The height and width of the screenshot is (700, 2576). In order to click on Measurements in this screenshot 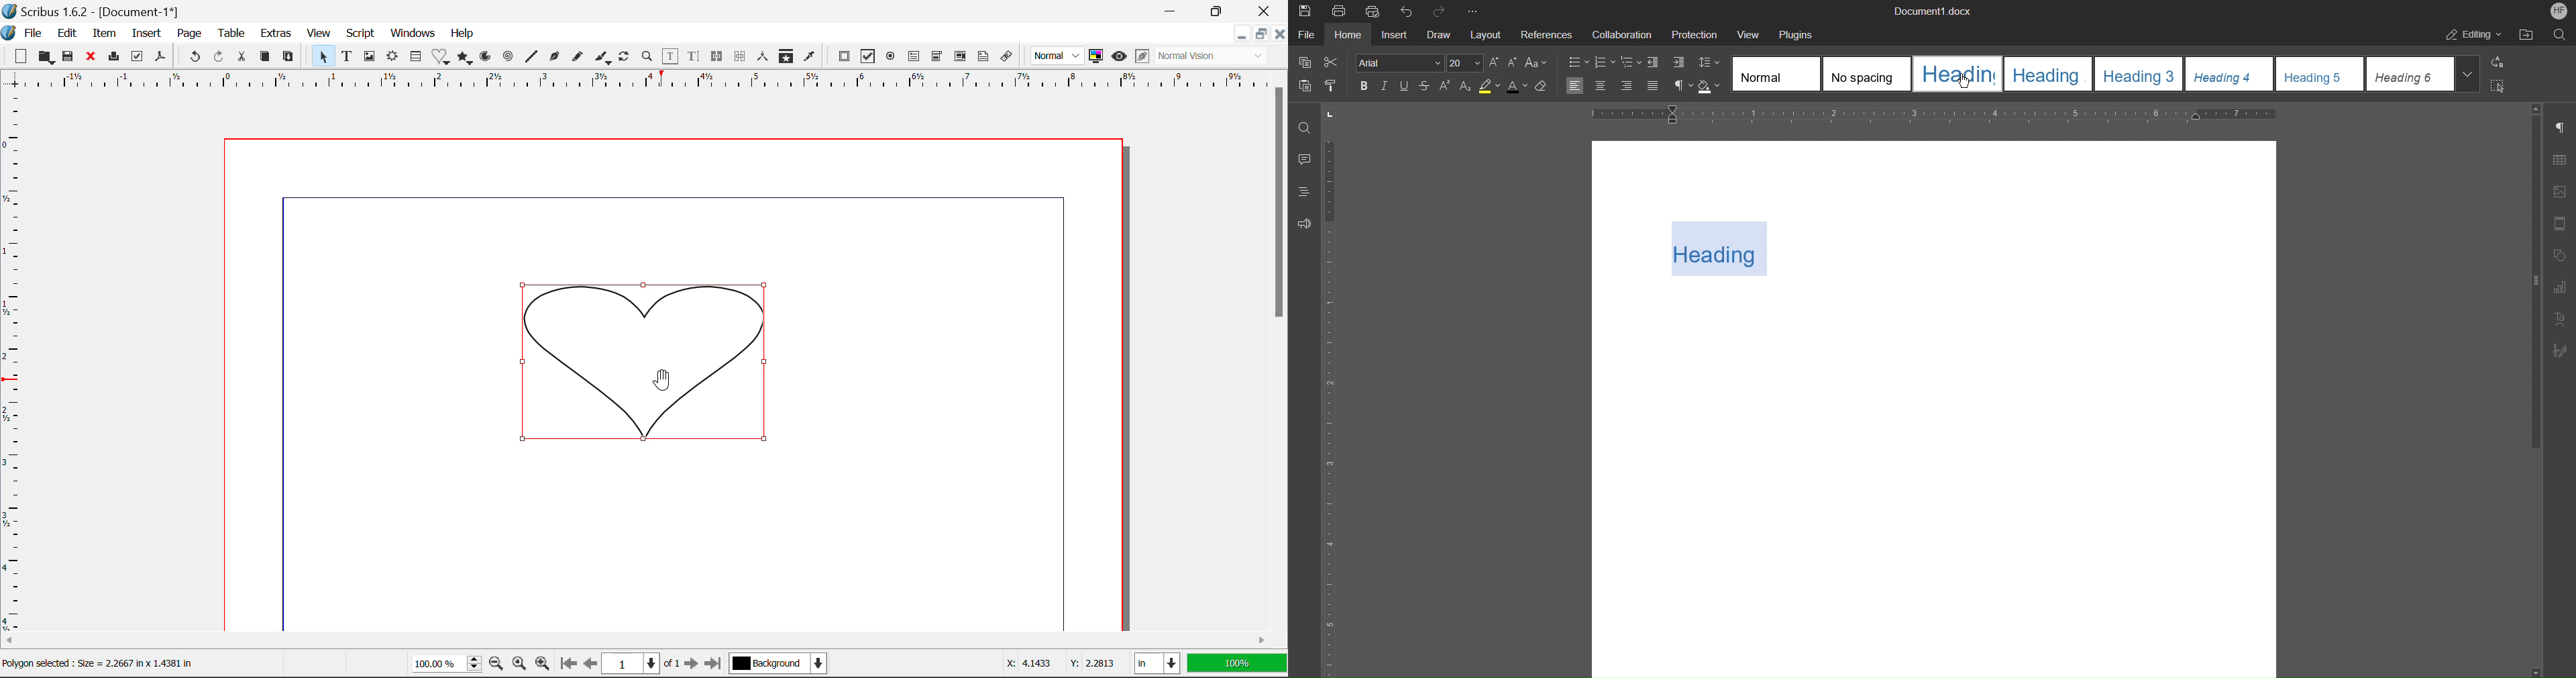, I will do `click(764, 57)`.